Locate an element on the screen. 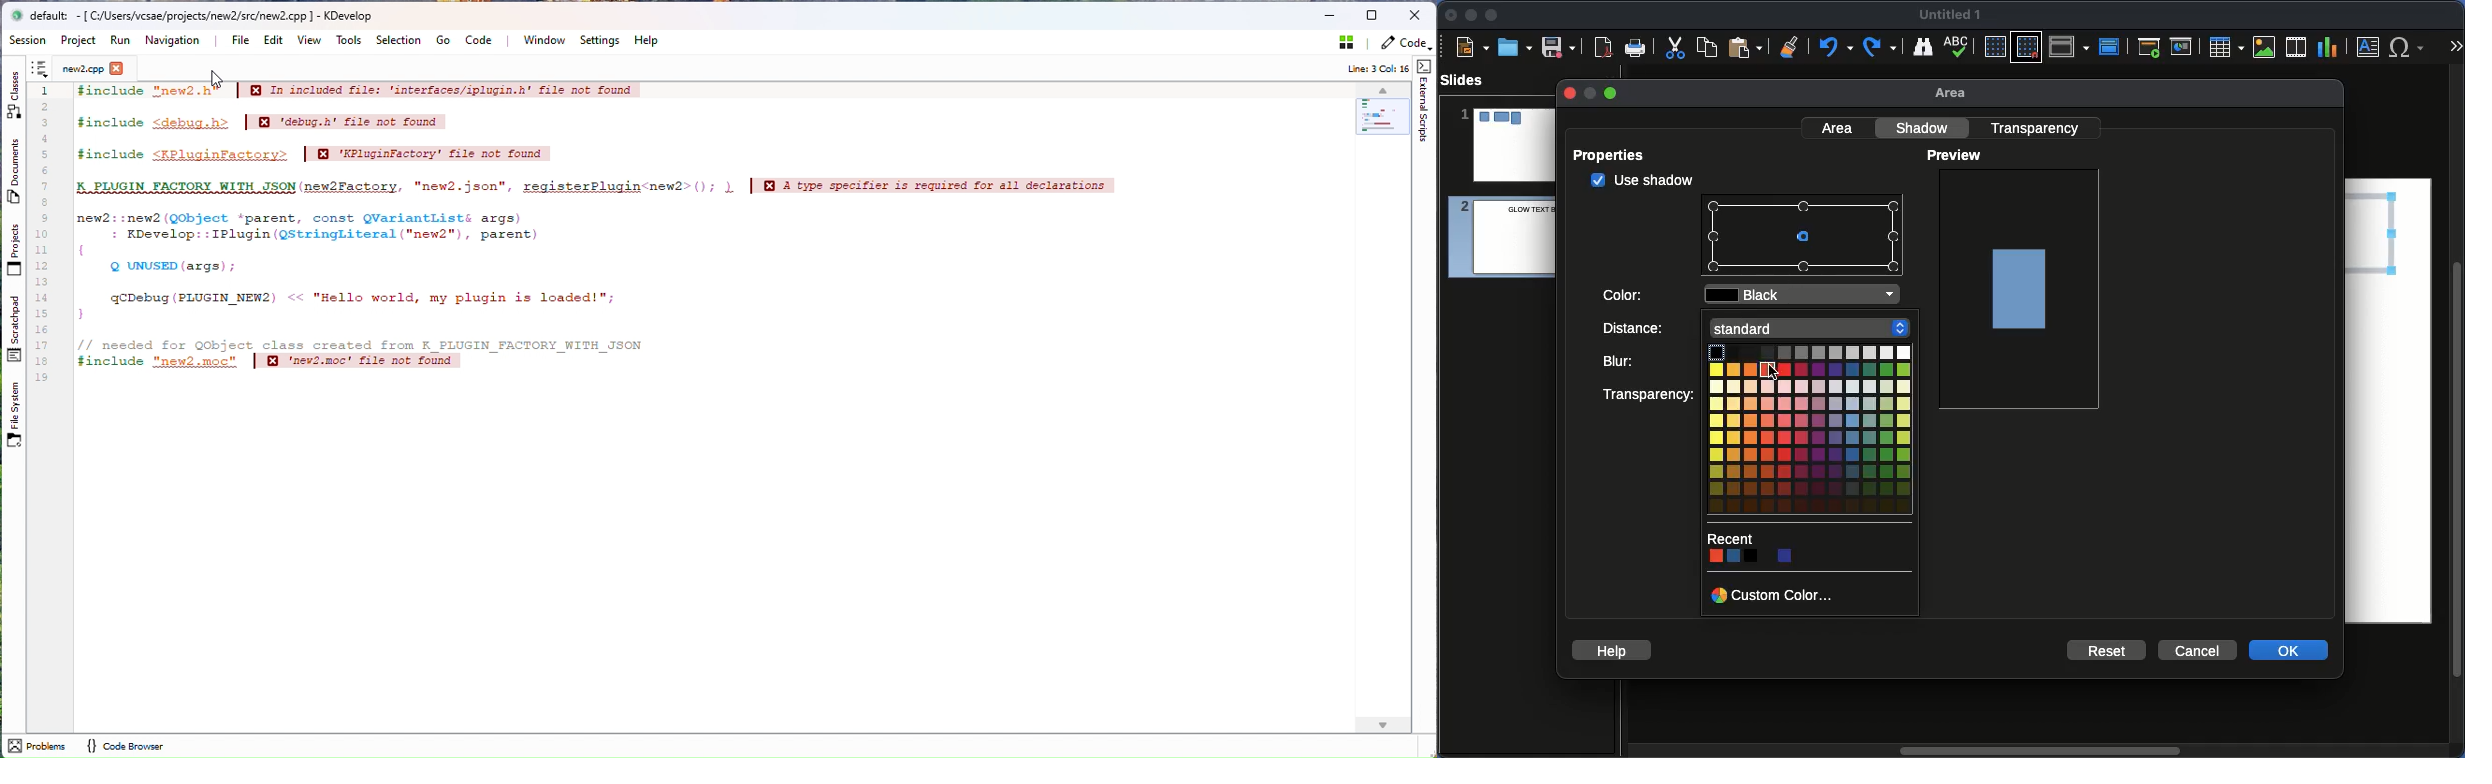  Scroll is located at coordinates (2459, 413).